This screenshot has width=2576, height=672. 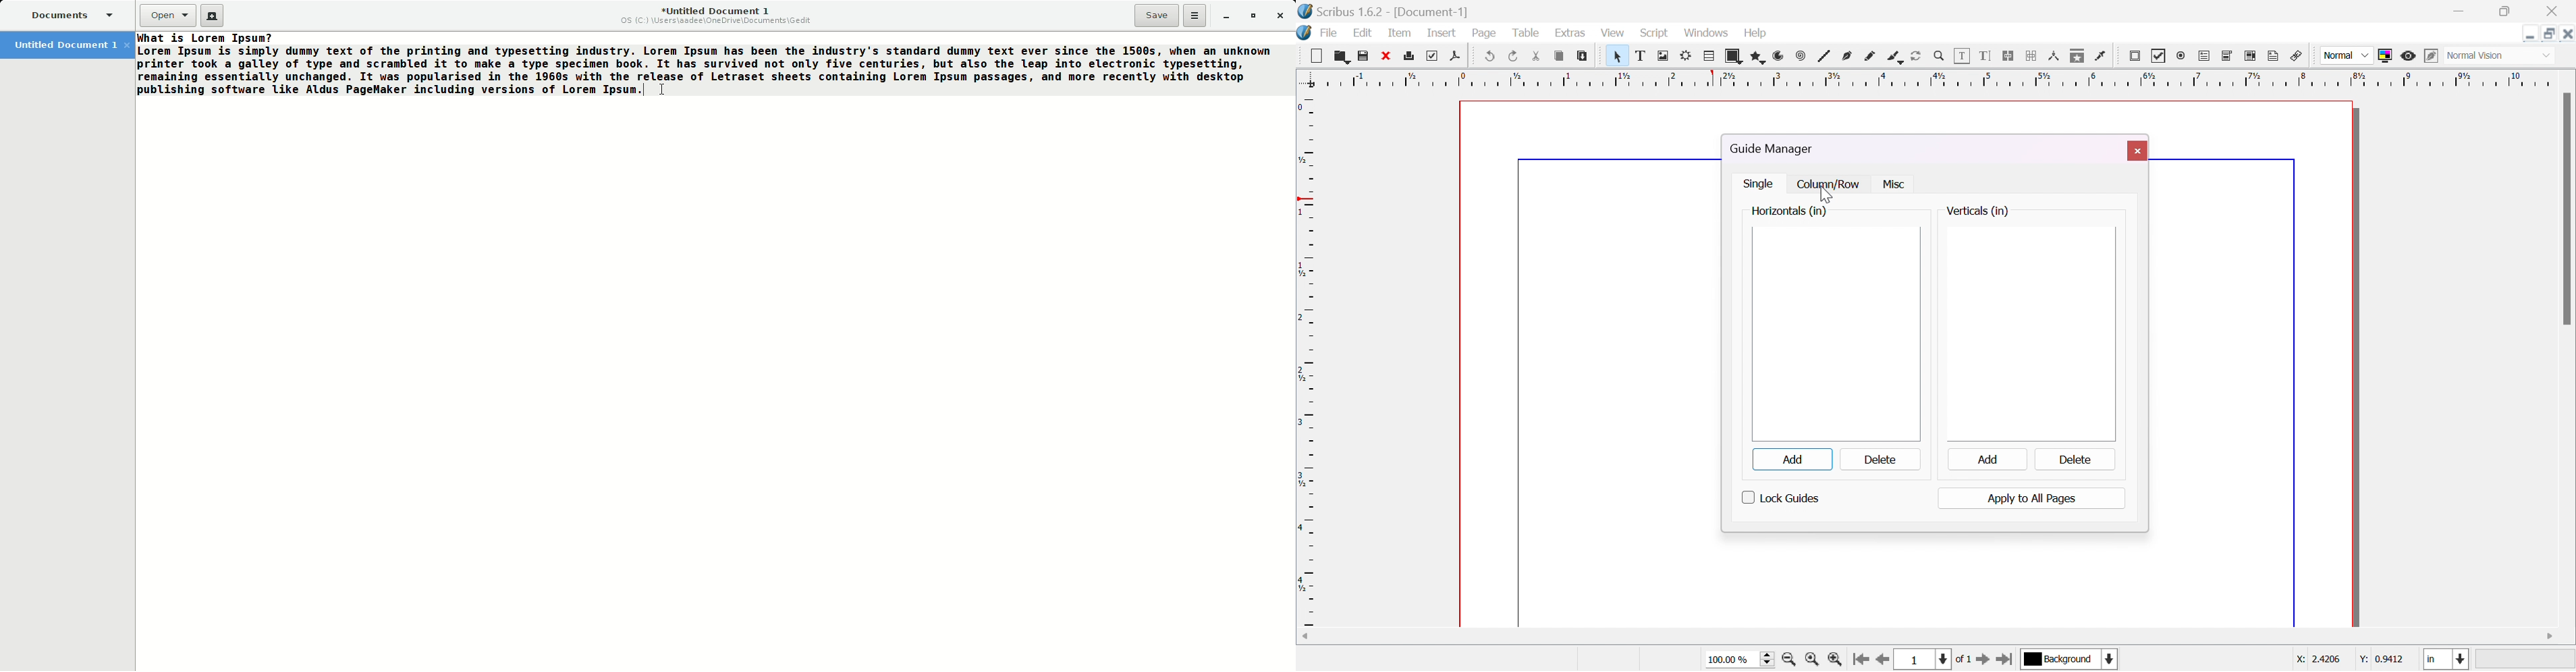 I want to click on Cursor, so click(x=1828, y=195).